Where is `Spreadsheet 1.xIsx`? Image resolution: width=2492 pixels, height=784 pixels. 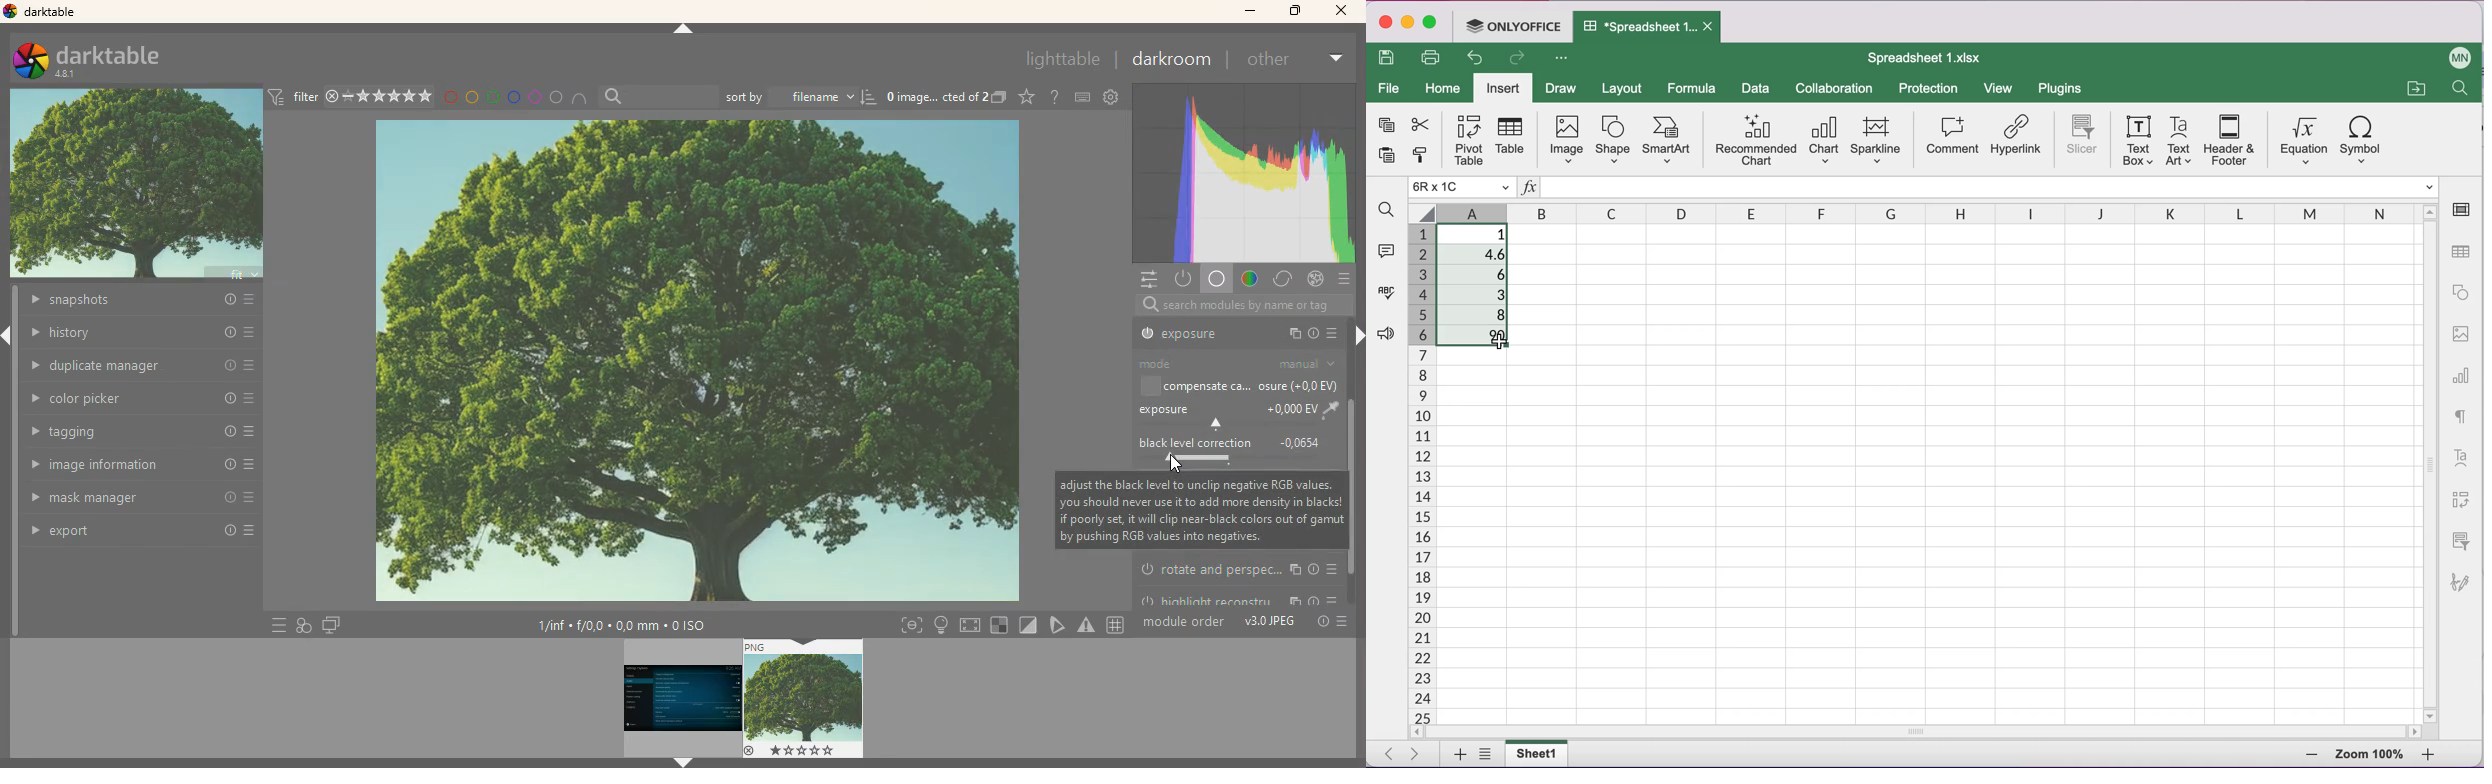 Spreadsheet 1.xIsx is located at coordinates (1641, 28).